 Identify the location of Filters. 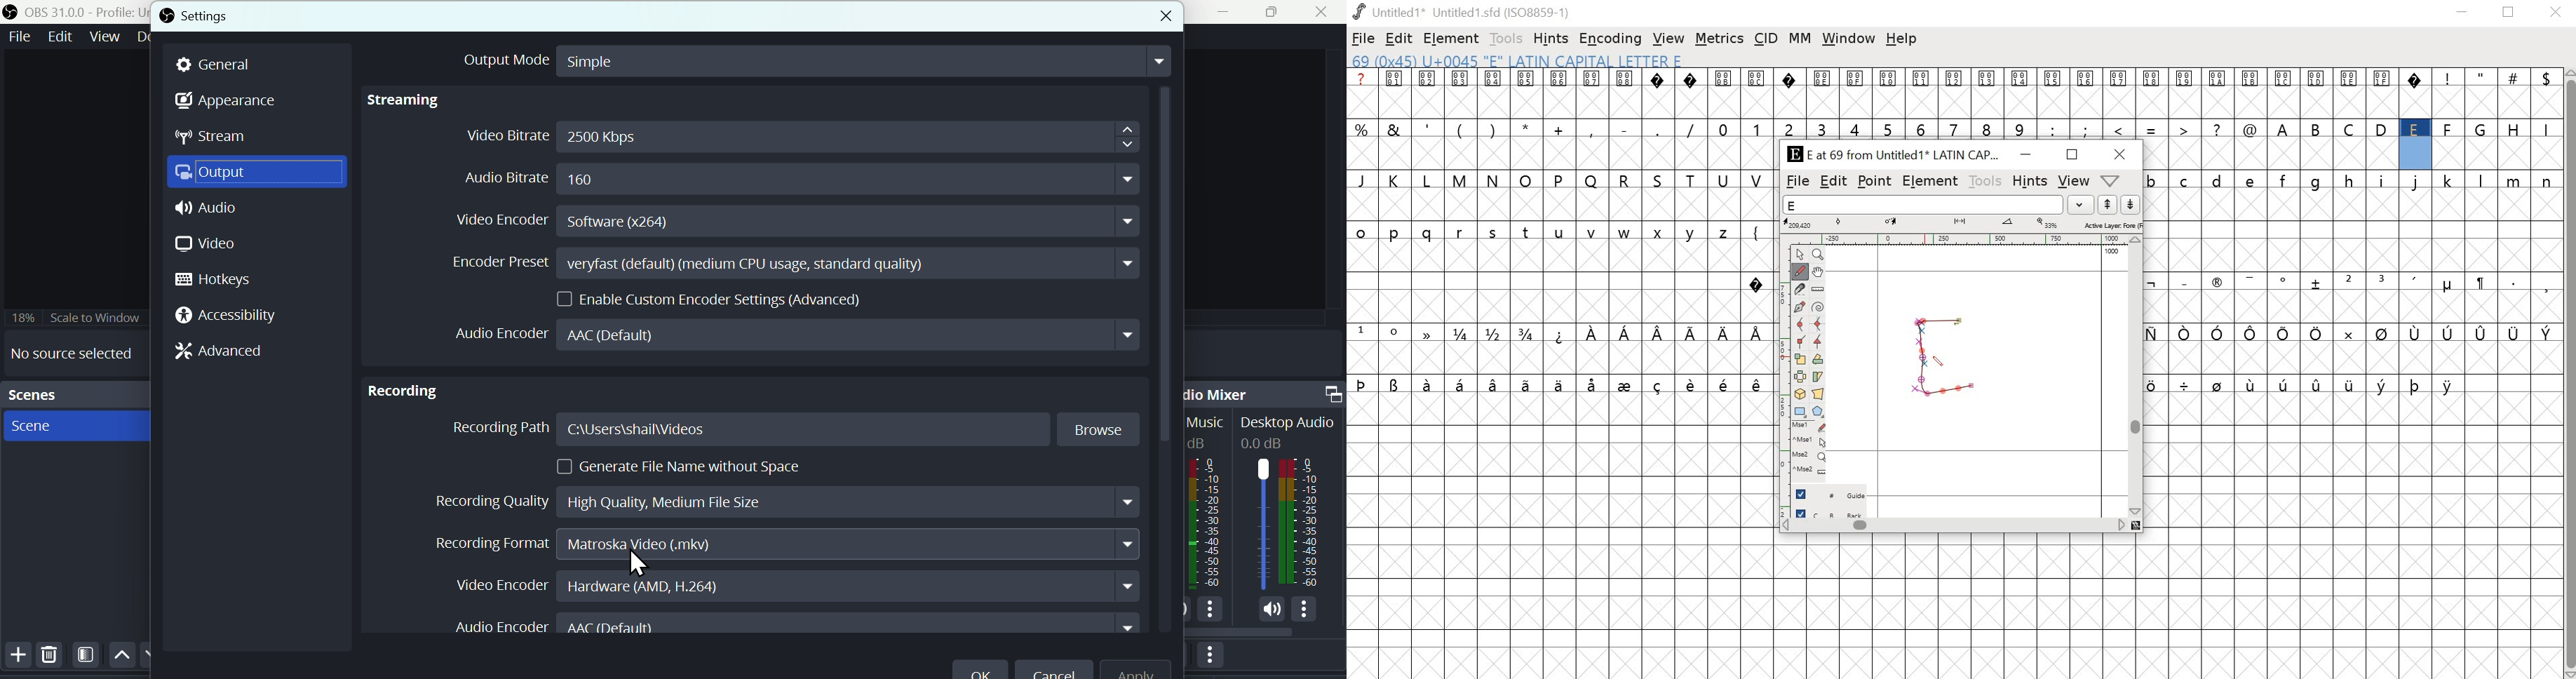
(90, 659).